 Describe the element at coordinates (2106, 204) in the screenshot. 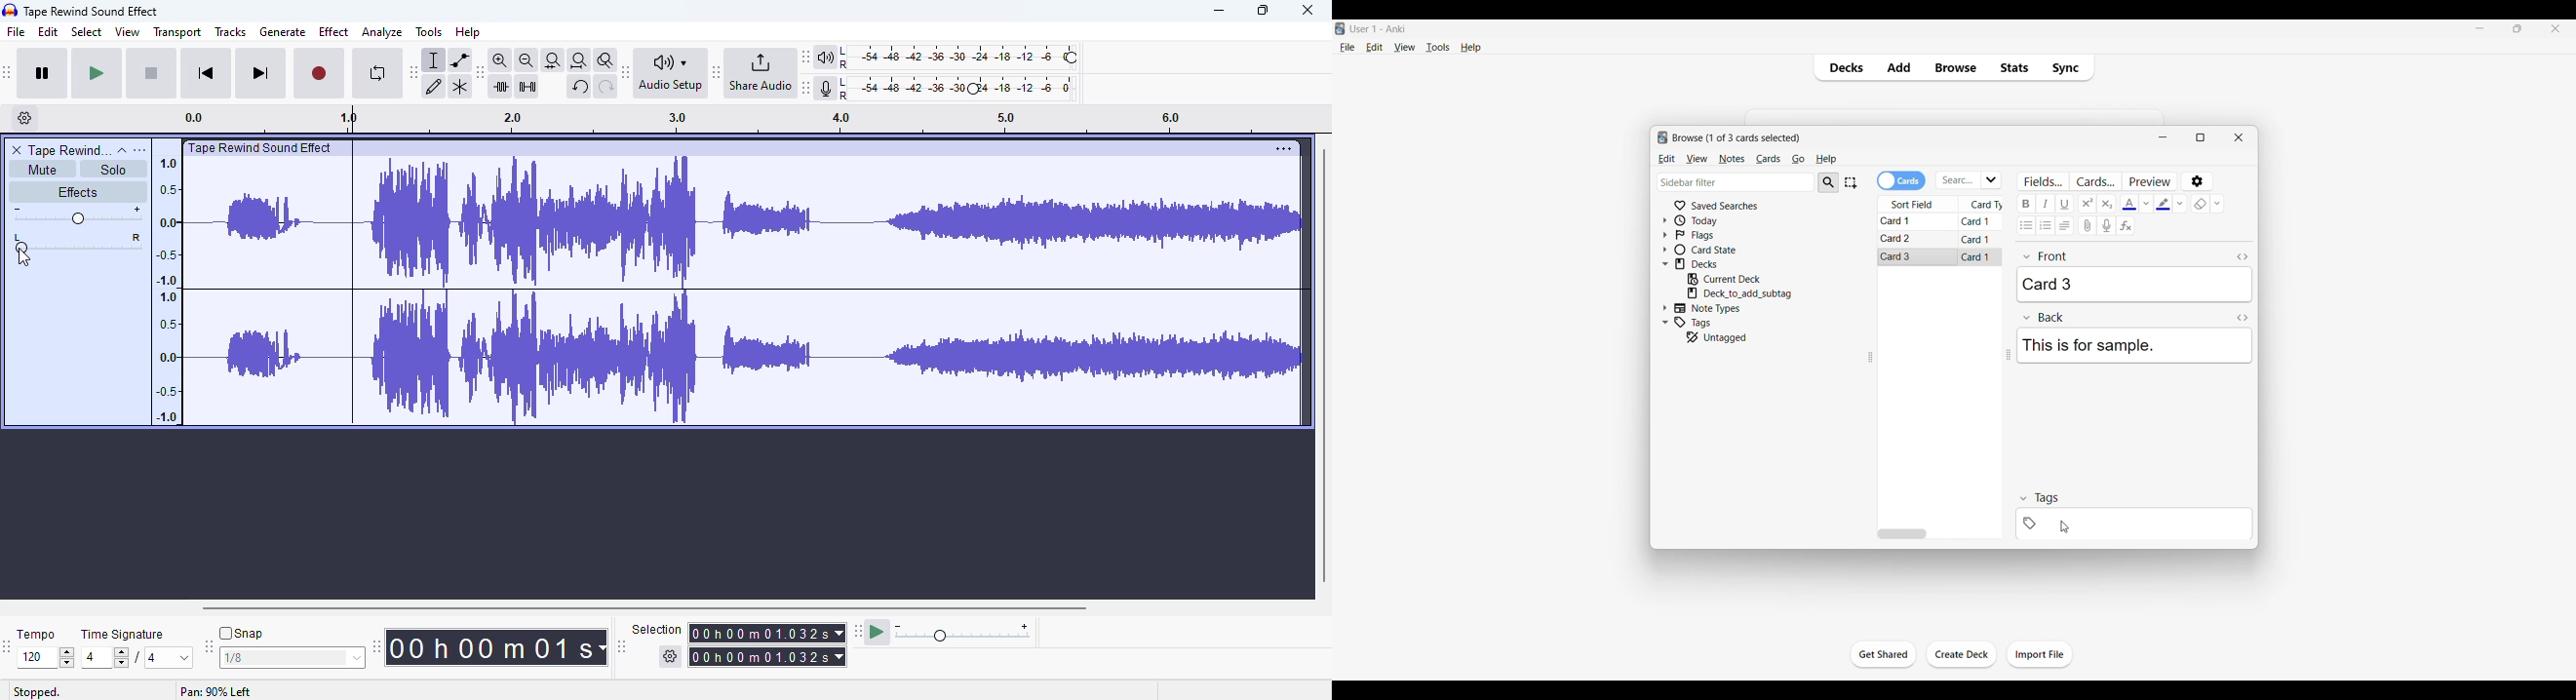

I see `Subscript` at that location.